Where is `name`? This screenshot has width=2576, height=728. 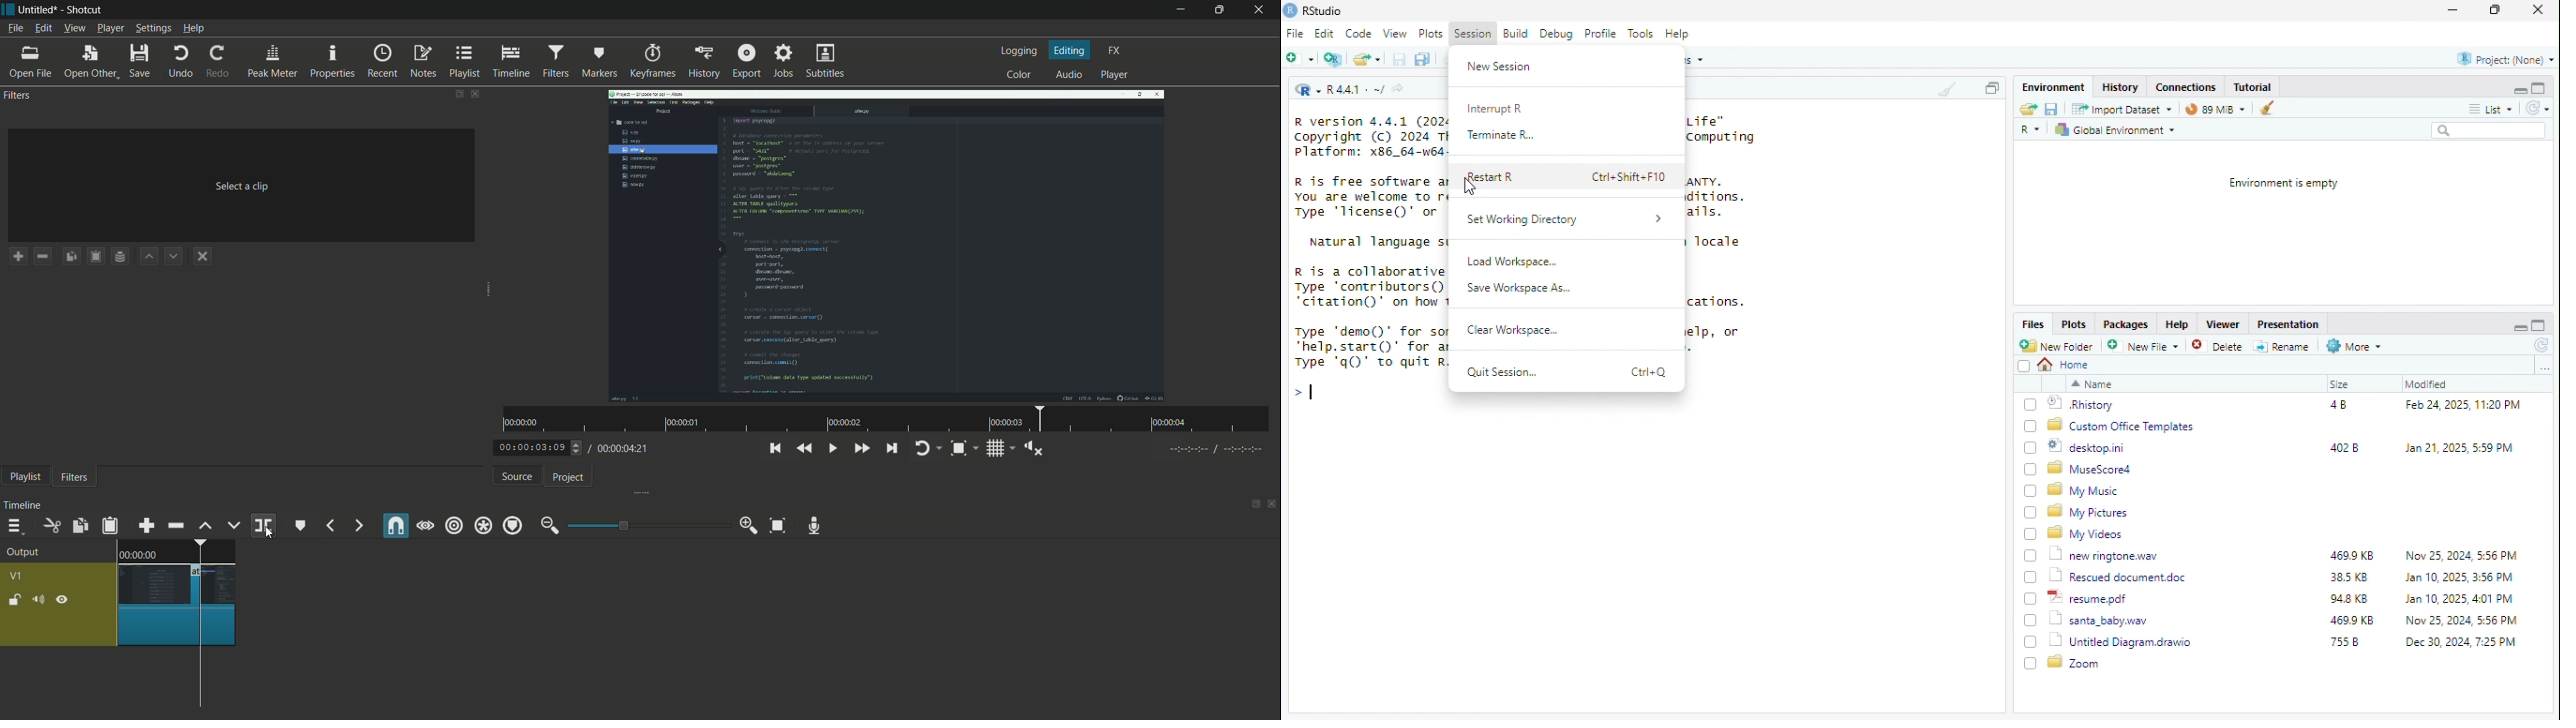 name is located at coordinates (2092, 384).